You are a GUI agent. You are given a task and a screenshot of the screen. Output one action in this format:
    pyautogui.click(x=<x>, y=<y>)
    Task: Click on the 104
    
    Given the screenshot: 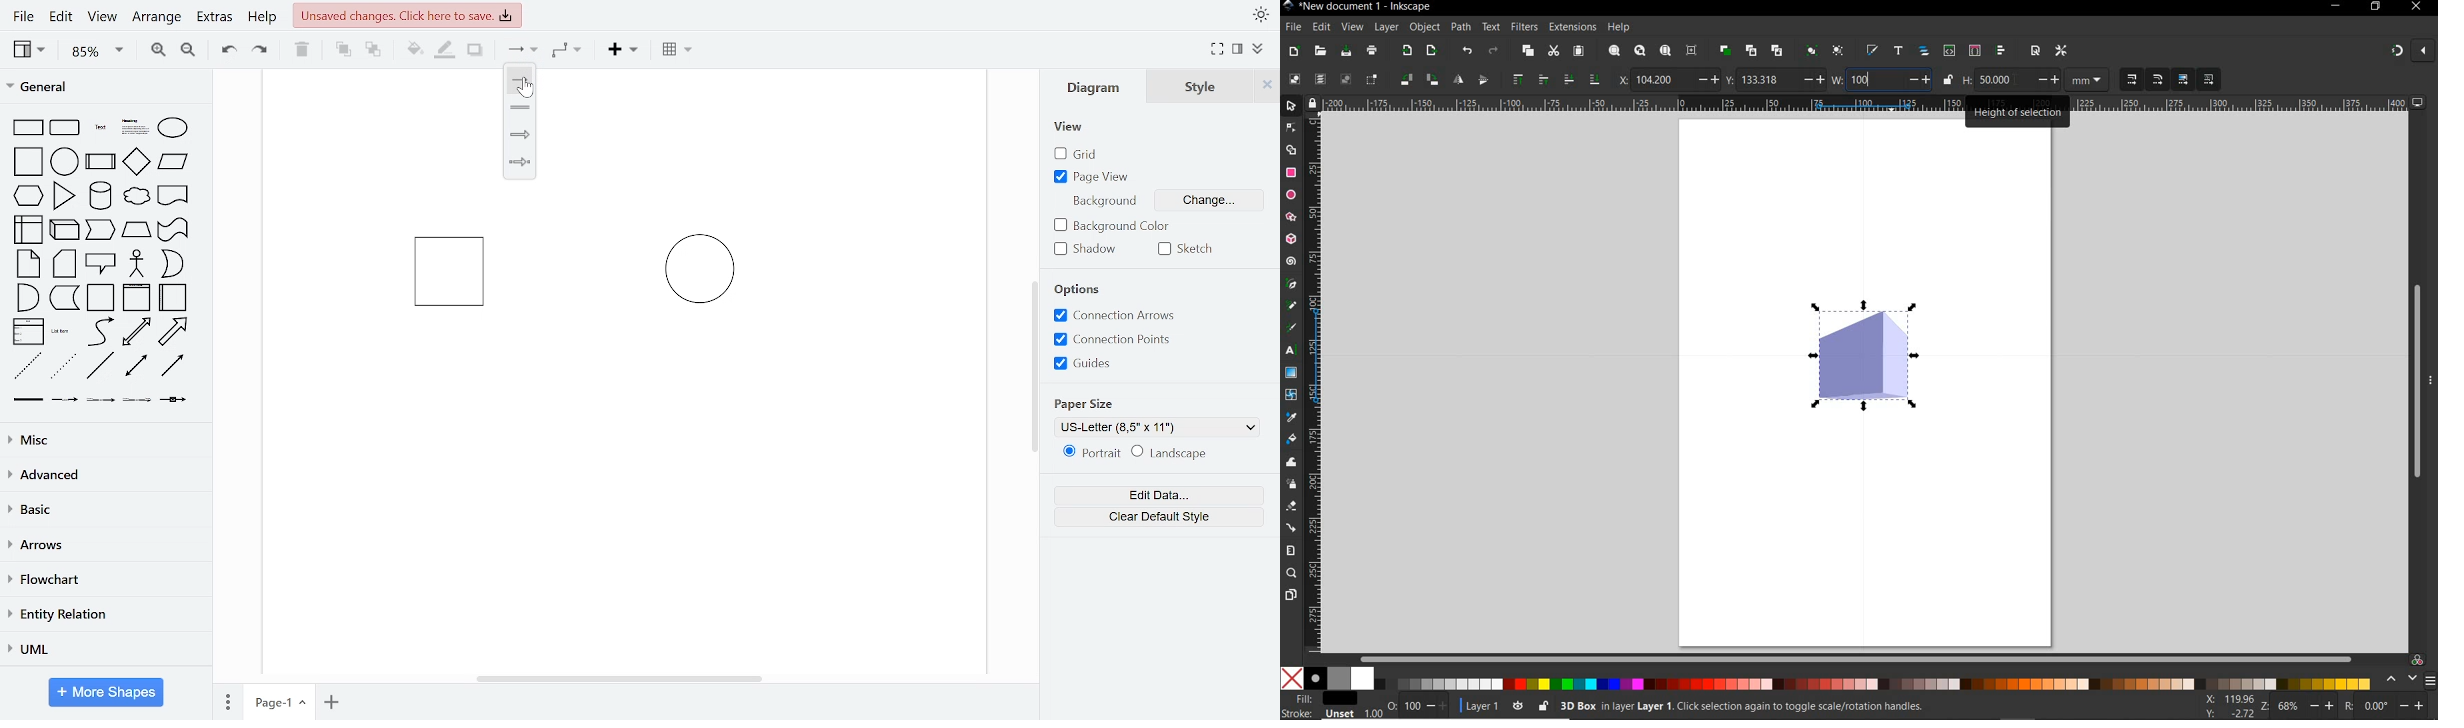 What is the action you would take?
    pyautogui.click(x=1663, y=80)
    